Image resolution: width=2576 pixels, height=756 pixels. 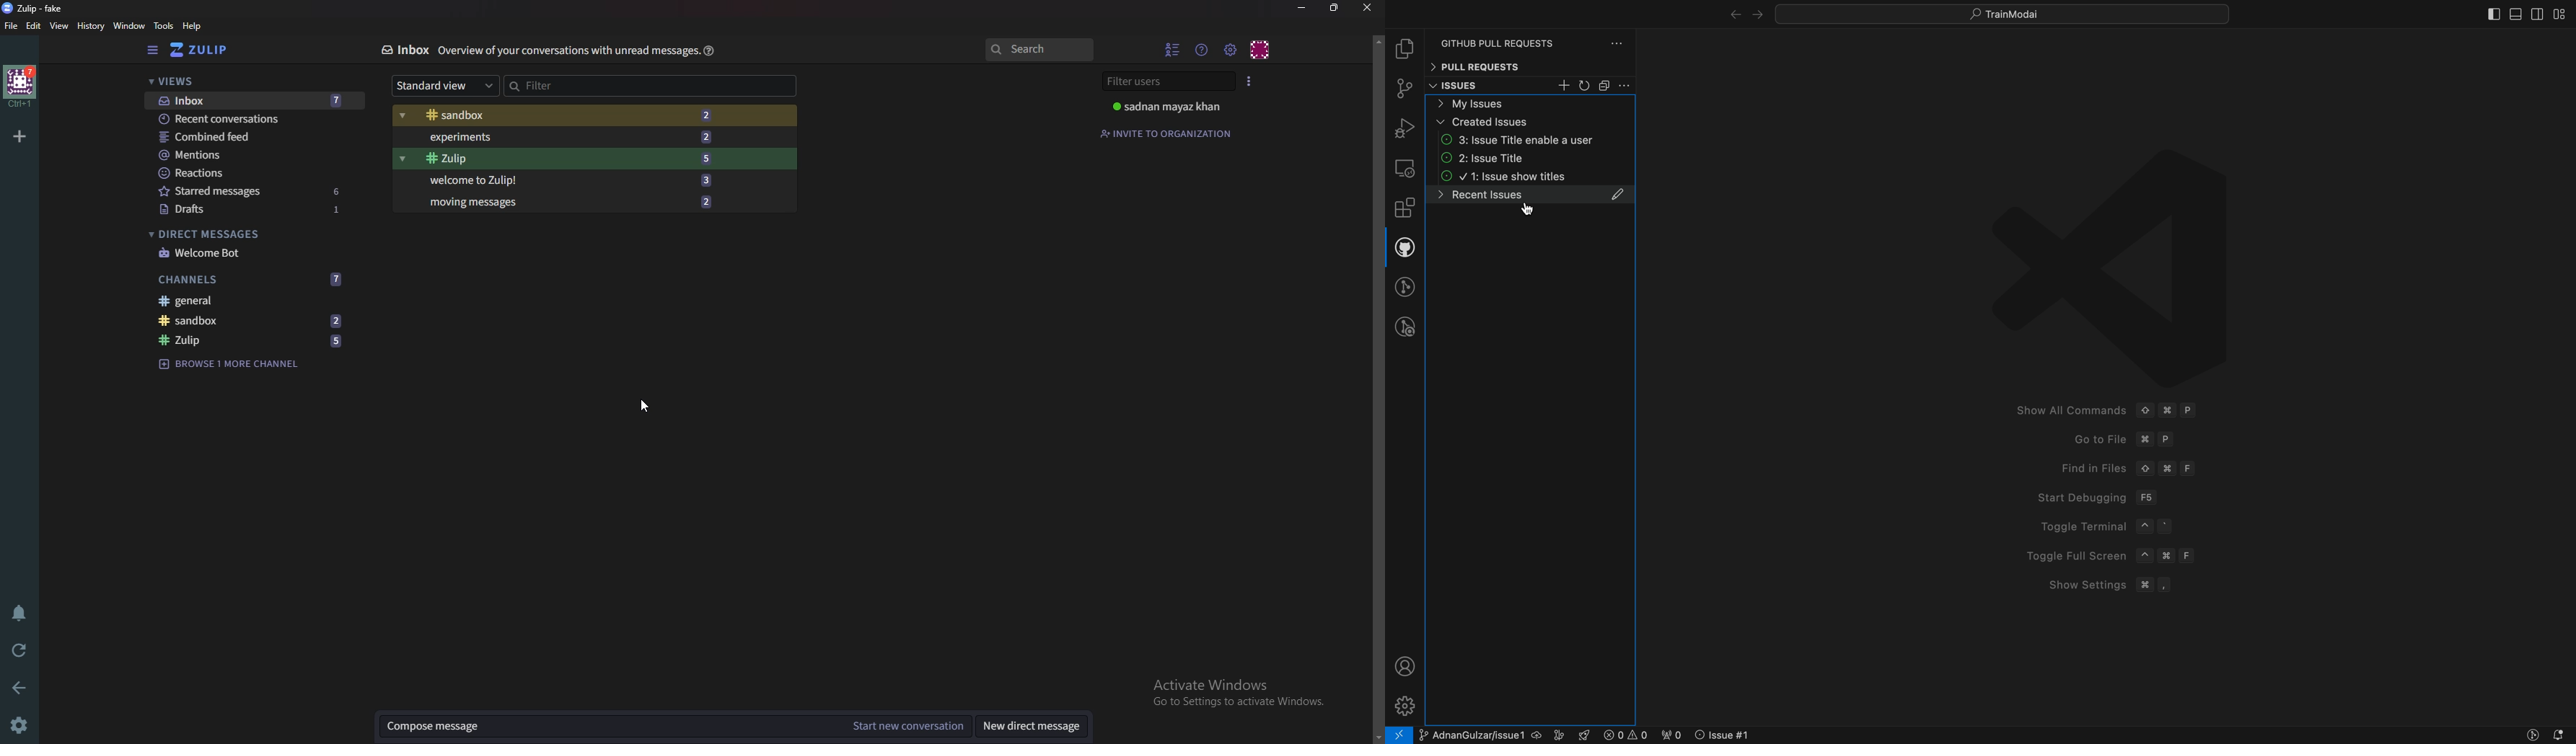 What do you see at coordinates (1237, 686) in the screenshot?
I see `Activate Windows
Go to Settings to activate Windows.` at bounding box center [1237, 686].